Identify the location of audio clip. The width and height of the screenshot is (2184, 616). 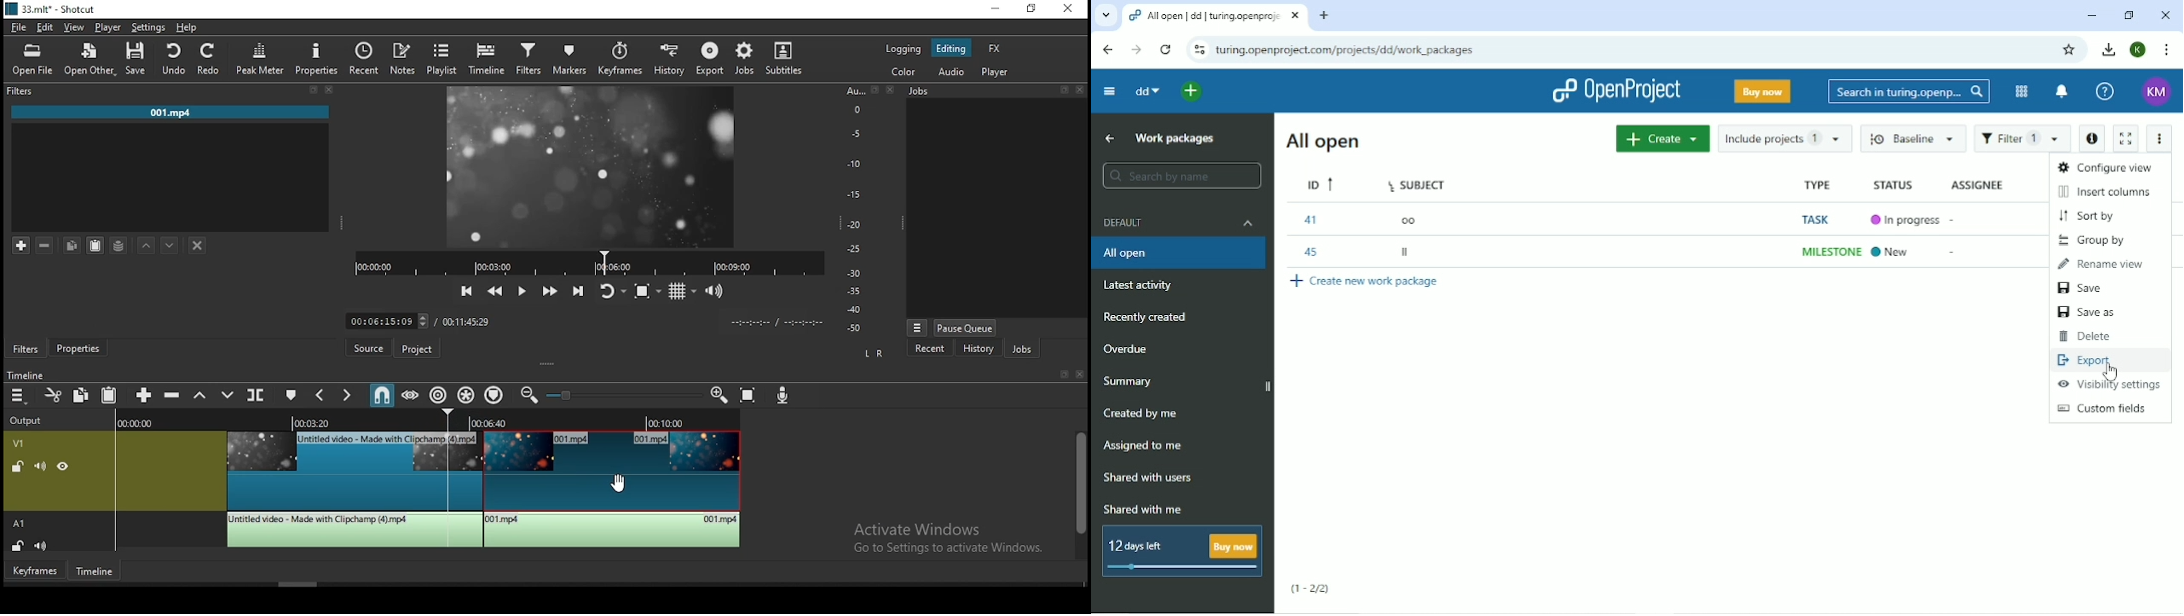
(613, 530).